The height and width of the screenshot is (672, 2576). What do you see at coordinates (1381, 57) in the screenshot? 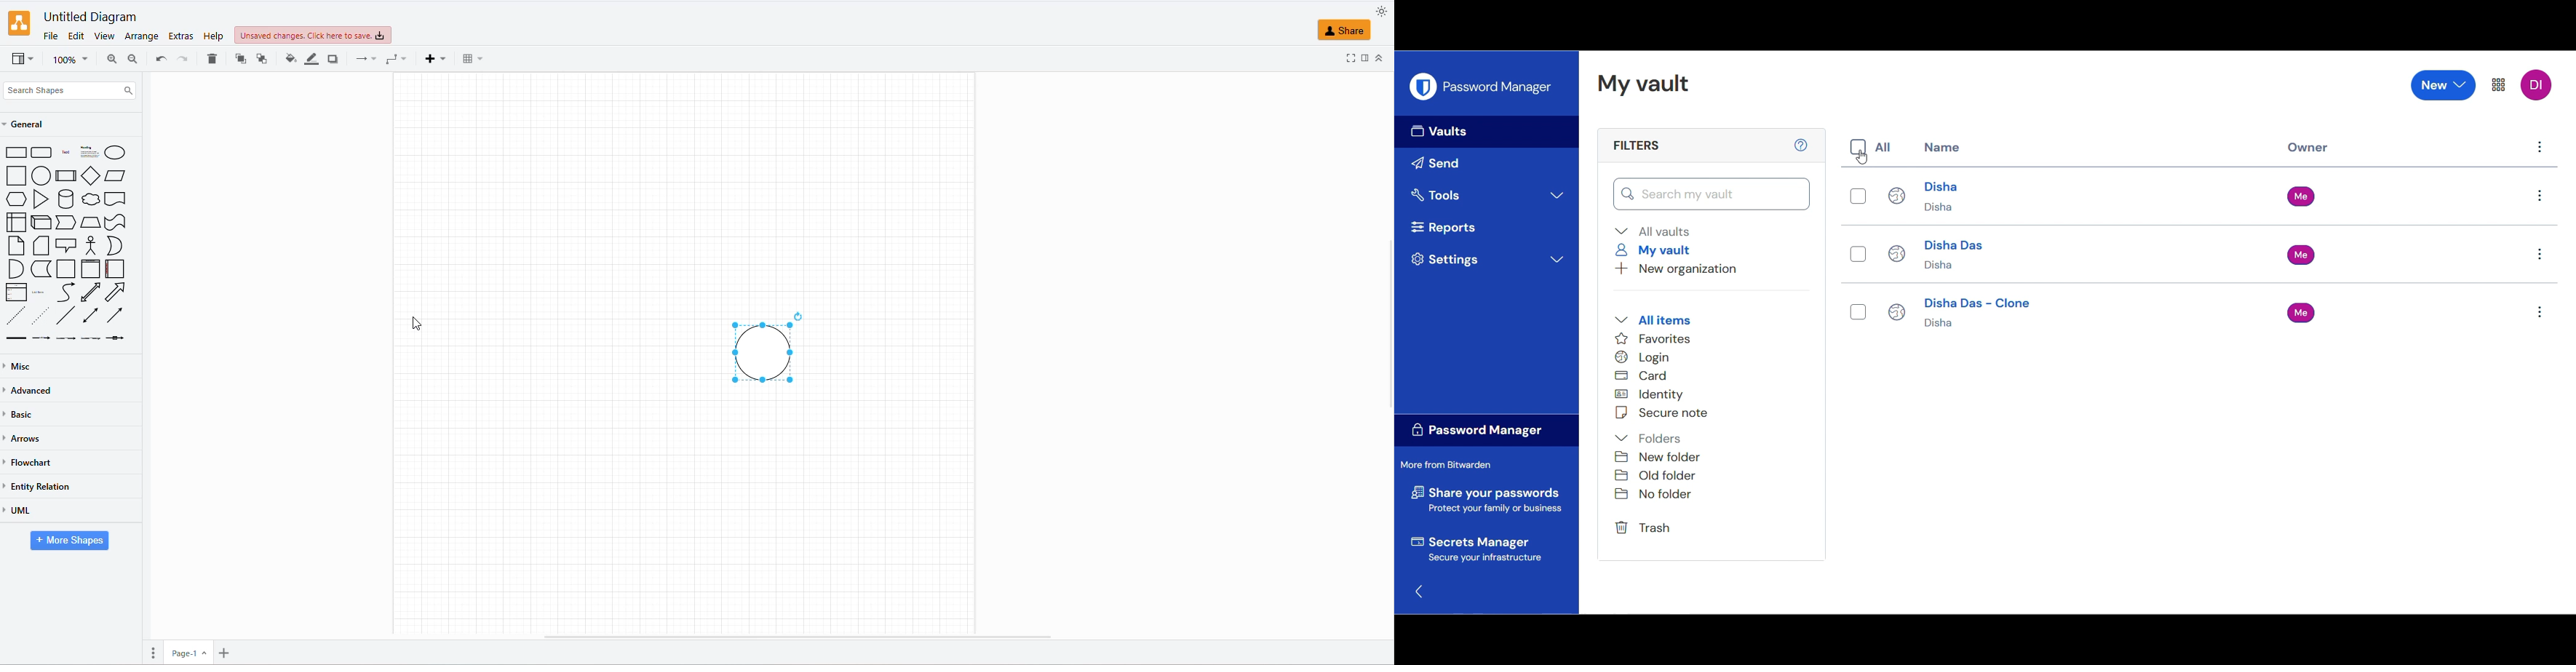
I see `COLLAPSE` at bounding box center [1381, 57].